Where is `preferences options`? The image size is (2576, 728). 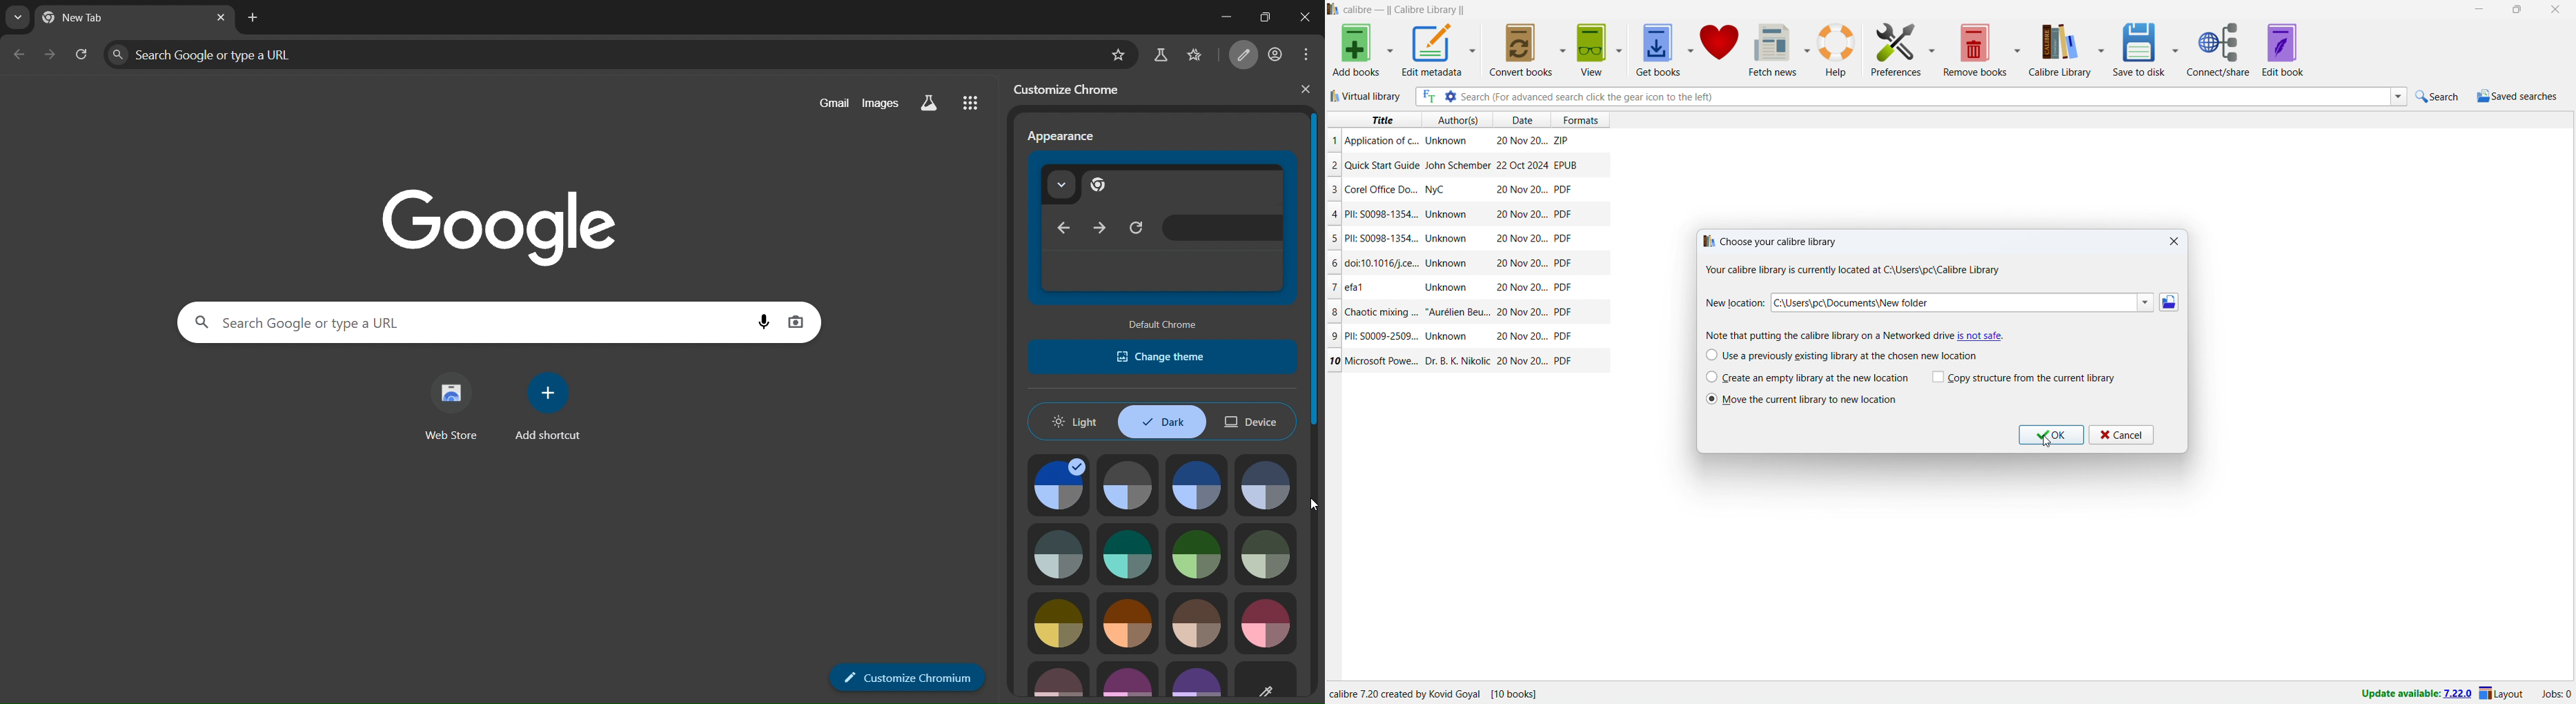
preferences options is located at coordinates (1933, 48).